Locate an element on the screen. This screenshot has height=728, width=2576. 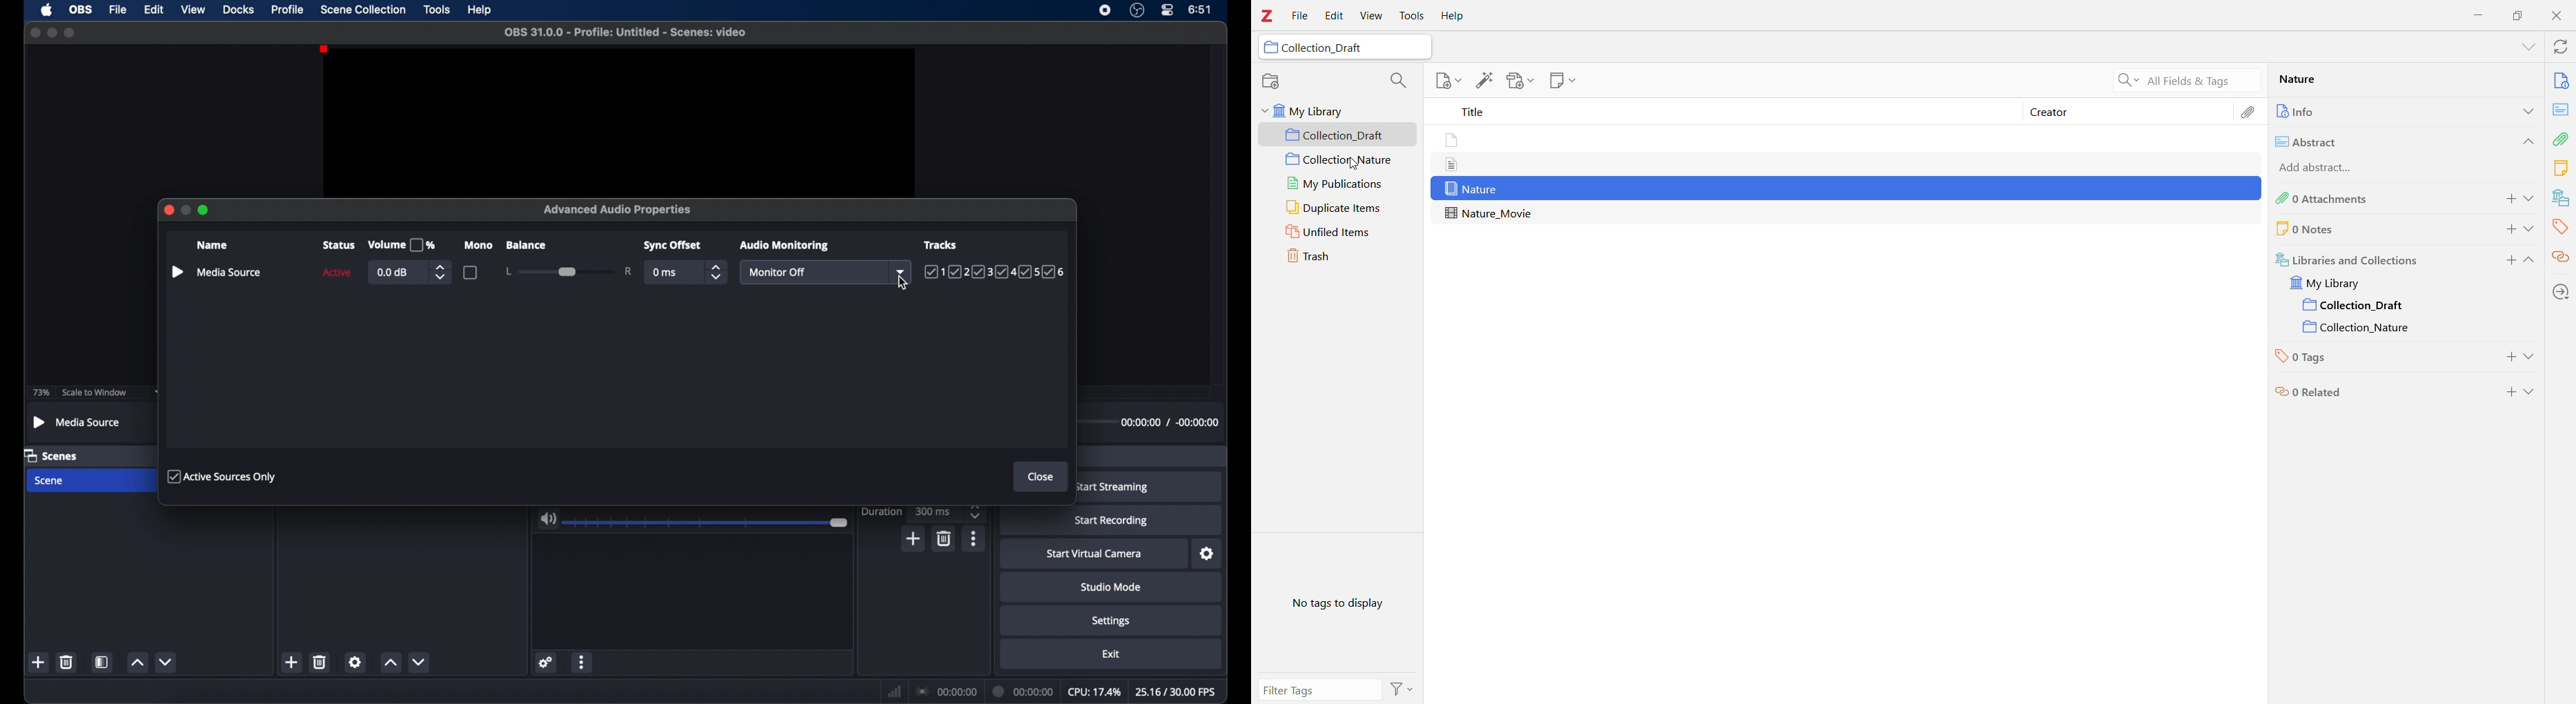
name is located at coordinates (212, 245).